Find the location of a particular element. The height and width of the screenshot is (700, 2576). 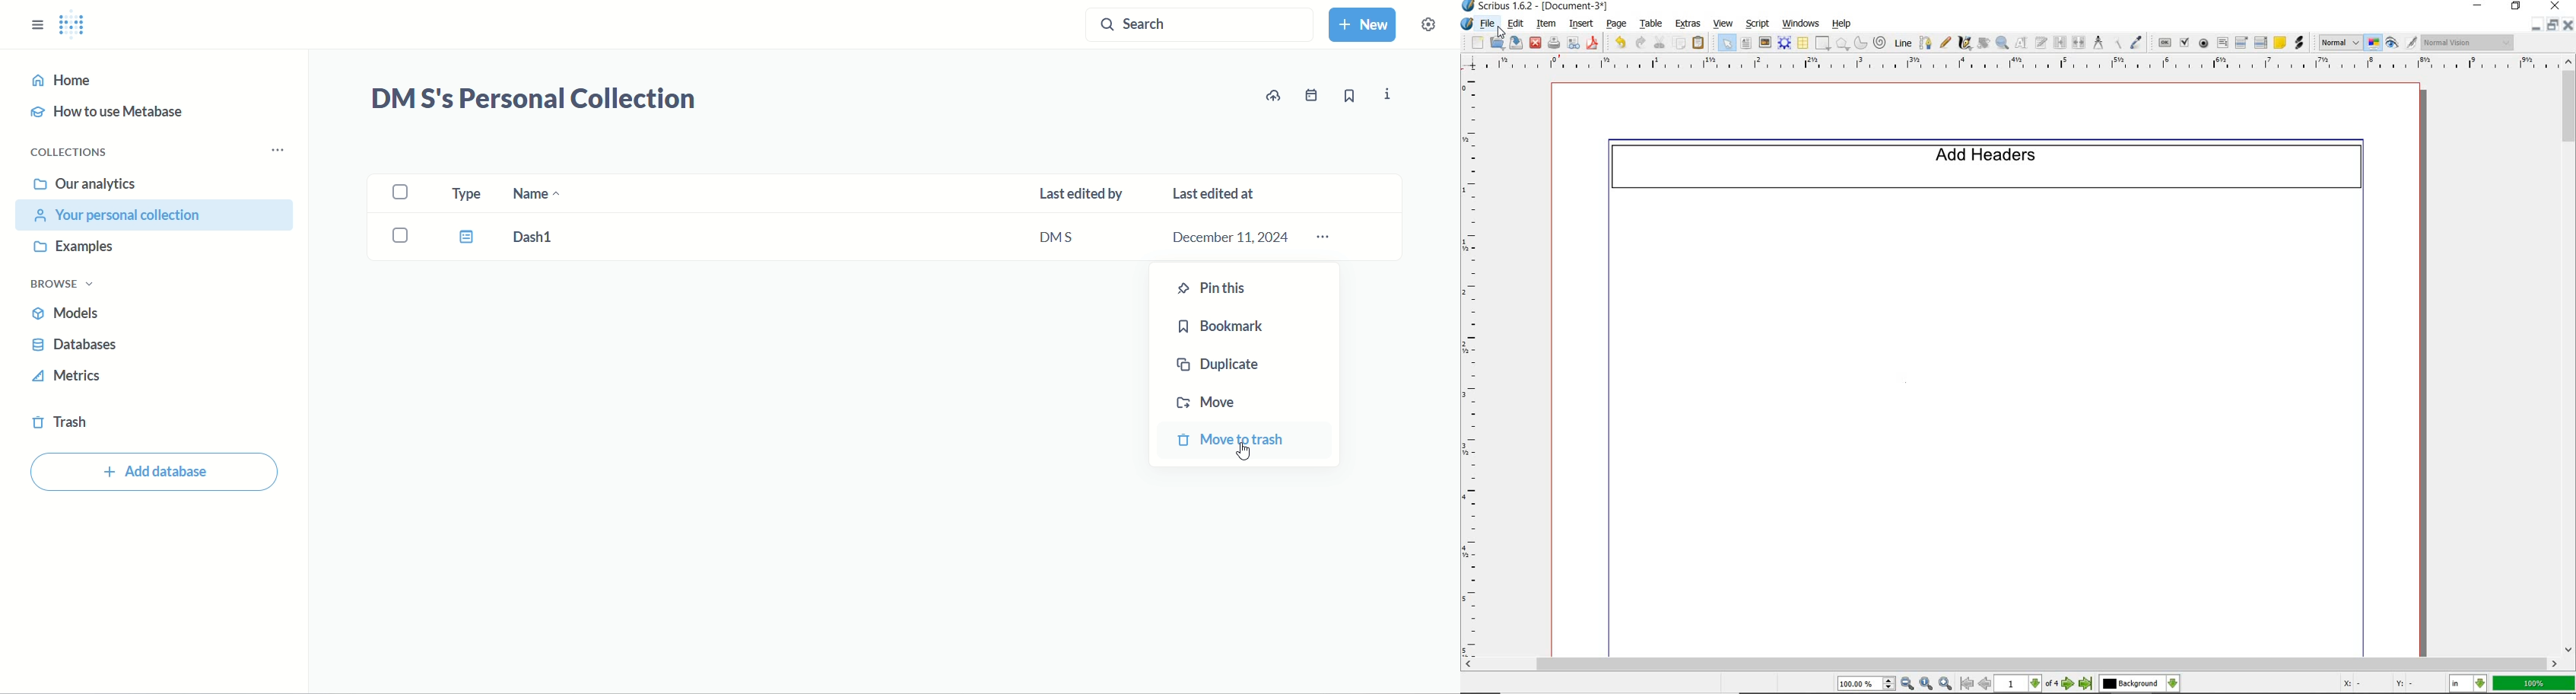

Scribus 1.6.2 - [Document-3*] is located at coordinates (1535, 7).